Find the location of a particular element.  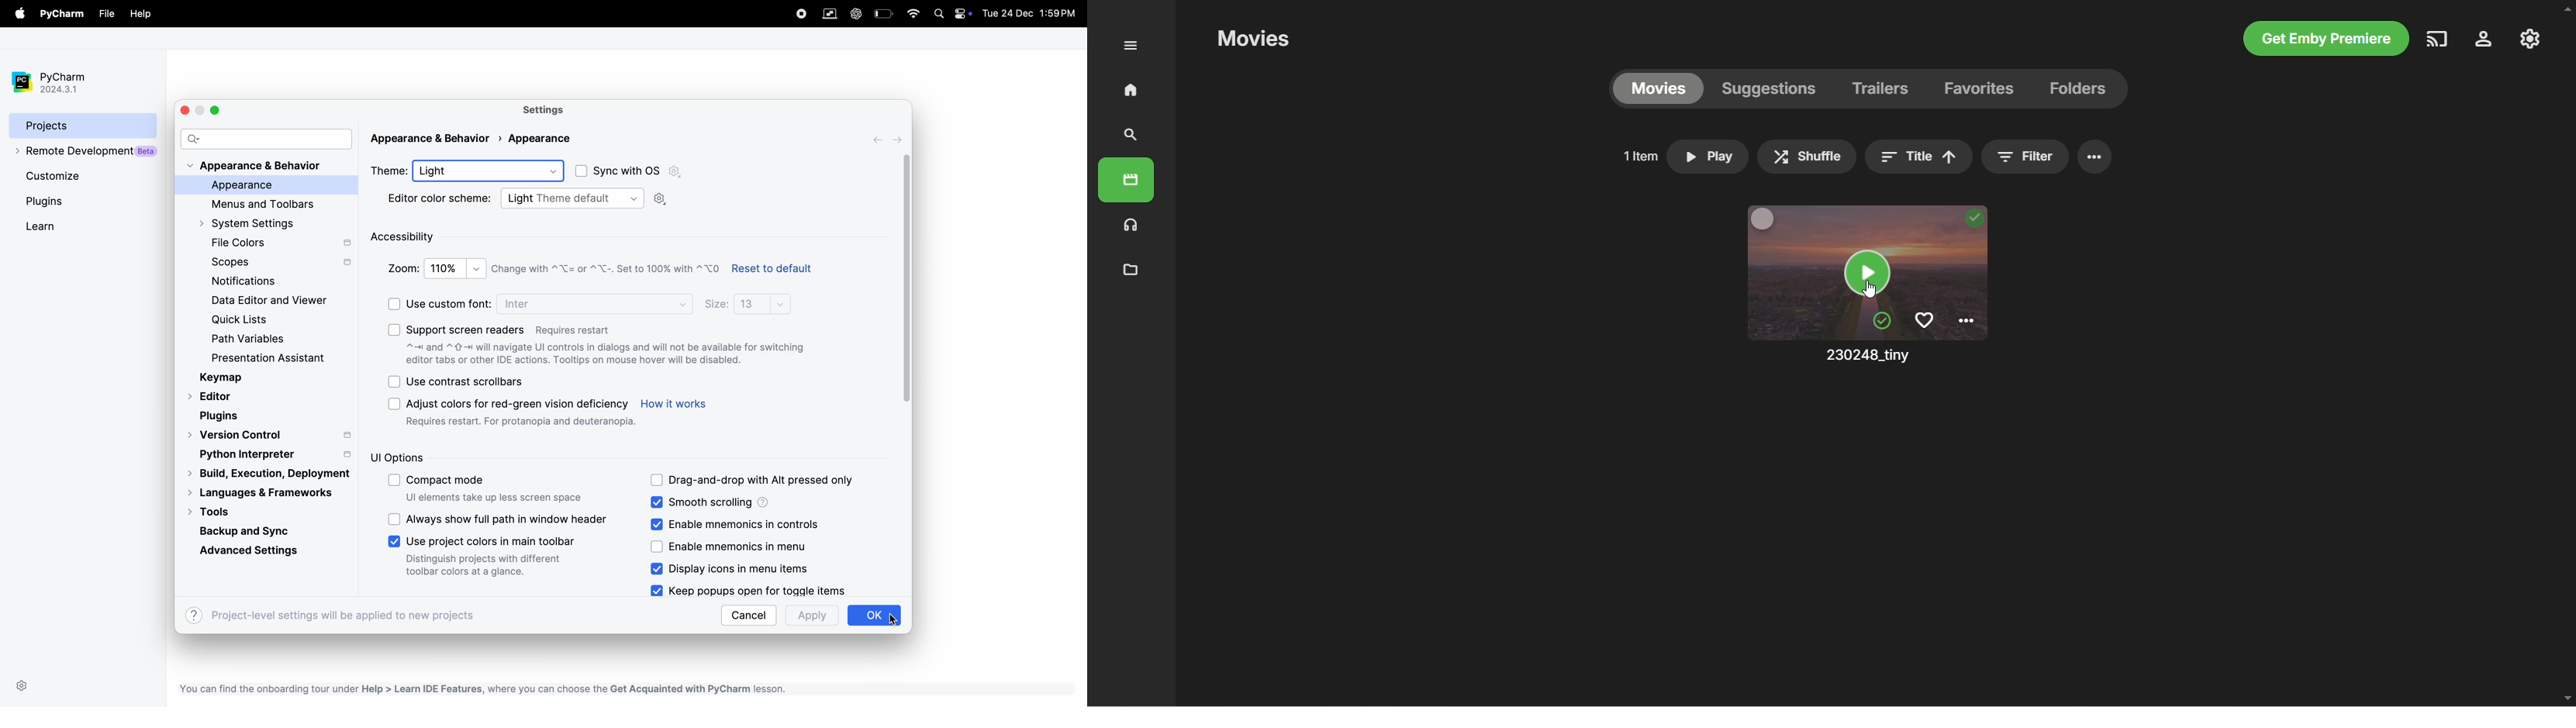

tools is located at coordinates (220, 513).